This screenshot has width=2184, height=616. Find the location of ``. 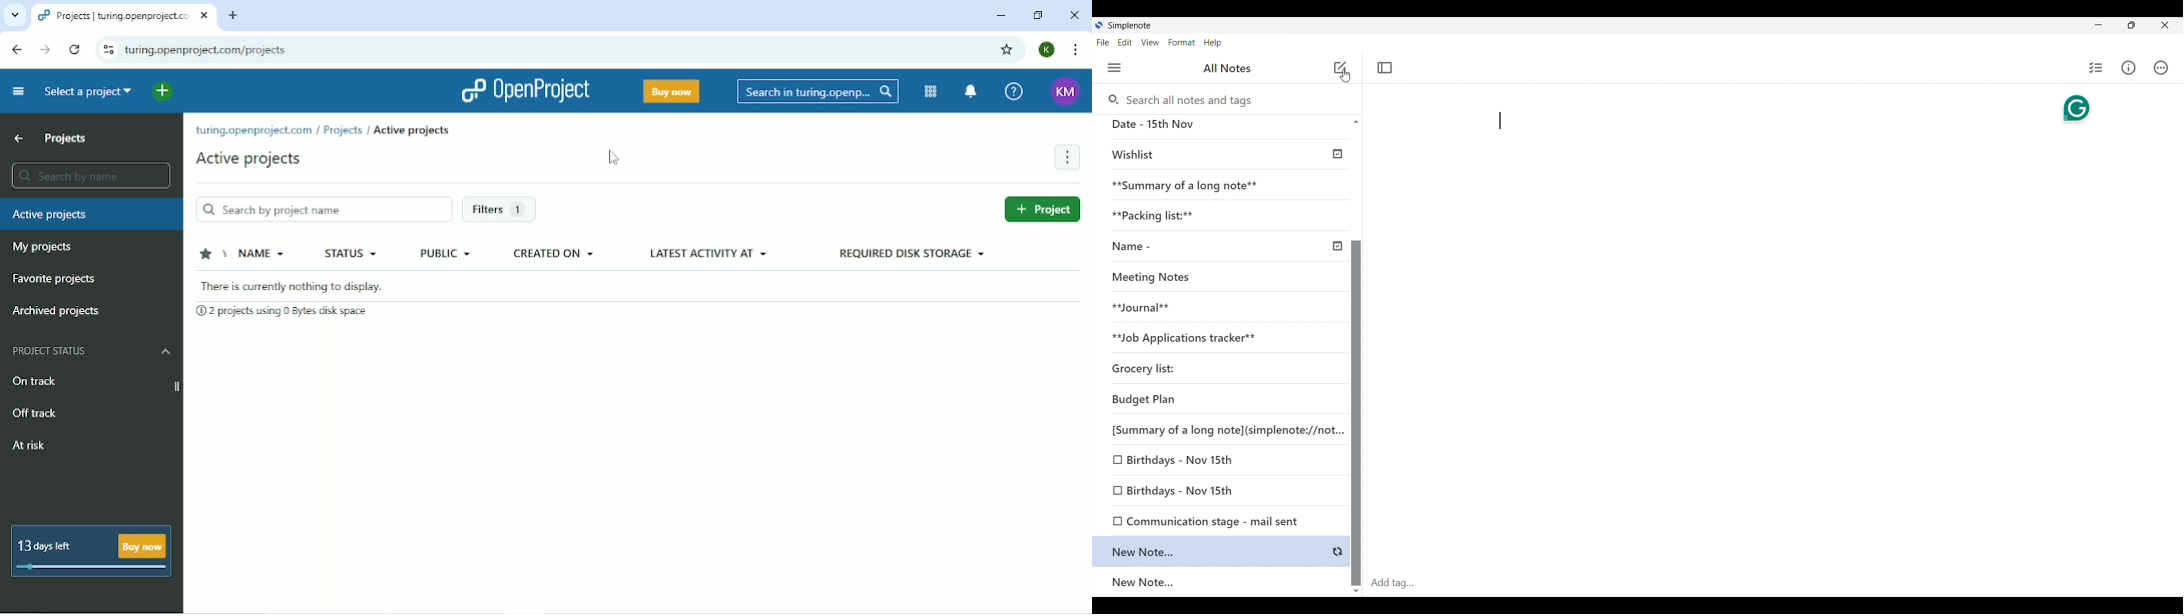

 is located at coordinates (1343, 94).